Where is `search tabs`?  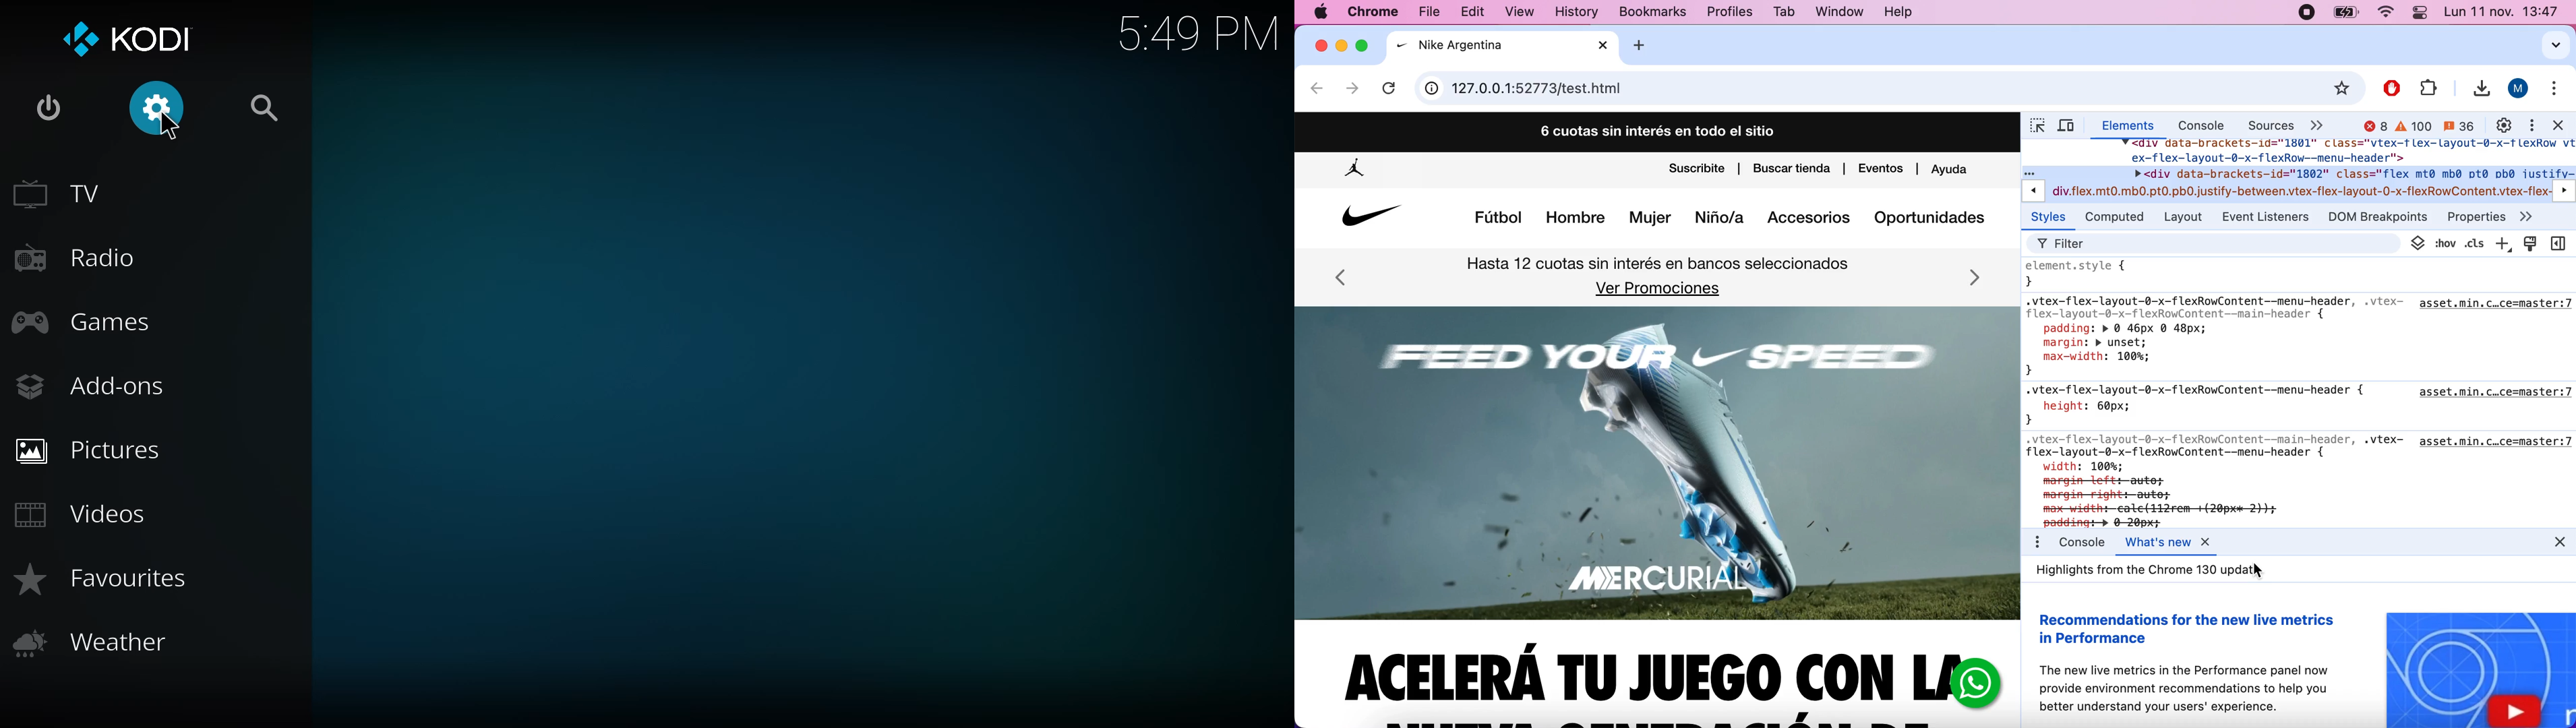
search tabs is located at coordinates (2548, 48).